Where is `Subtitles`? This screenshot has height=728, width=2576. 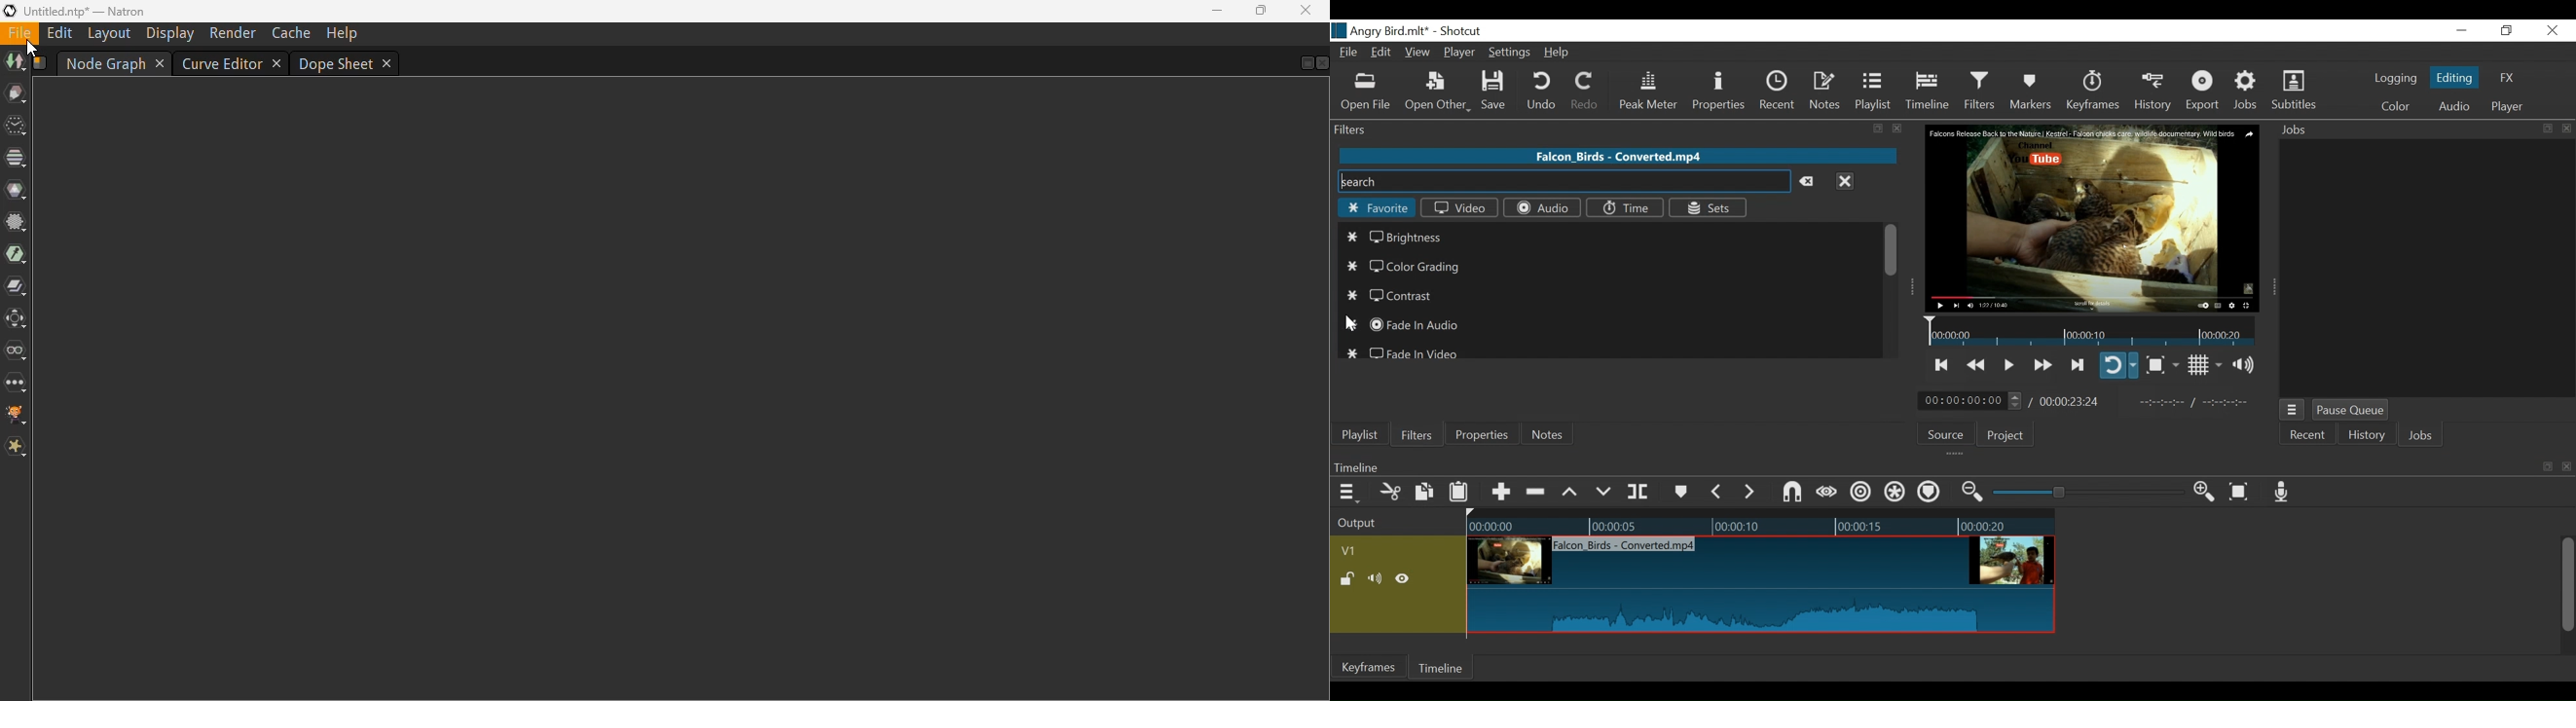
Subtitles is located at coordinates (2294, 90).